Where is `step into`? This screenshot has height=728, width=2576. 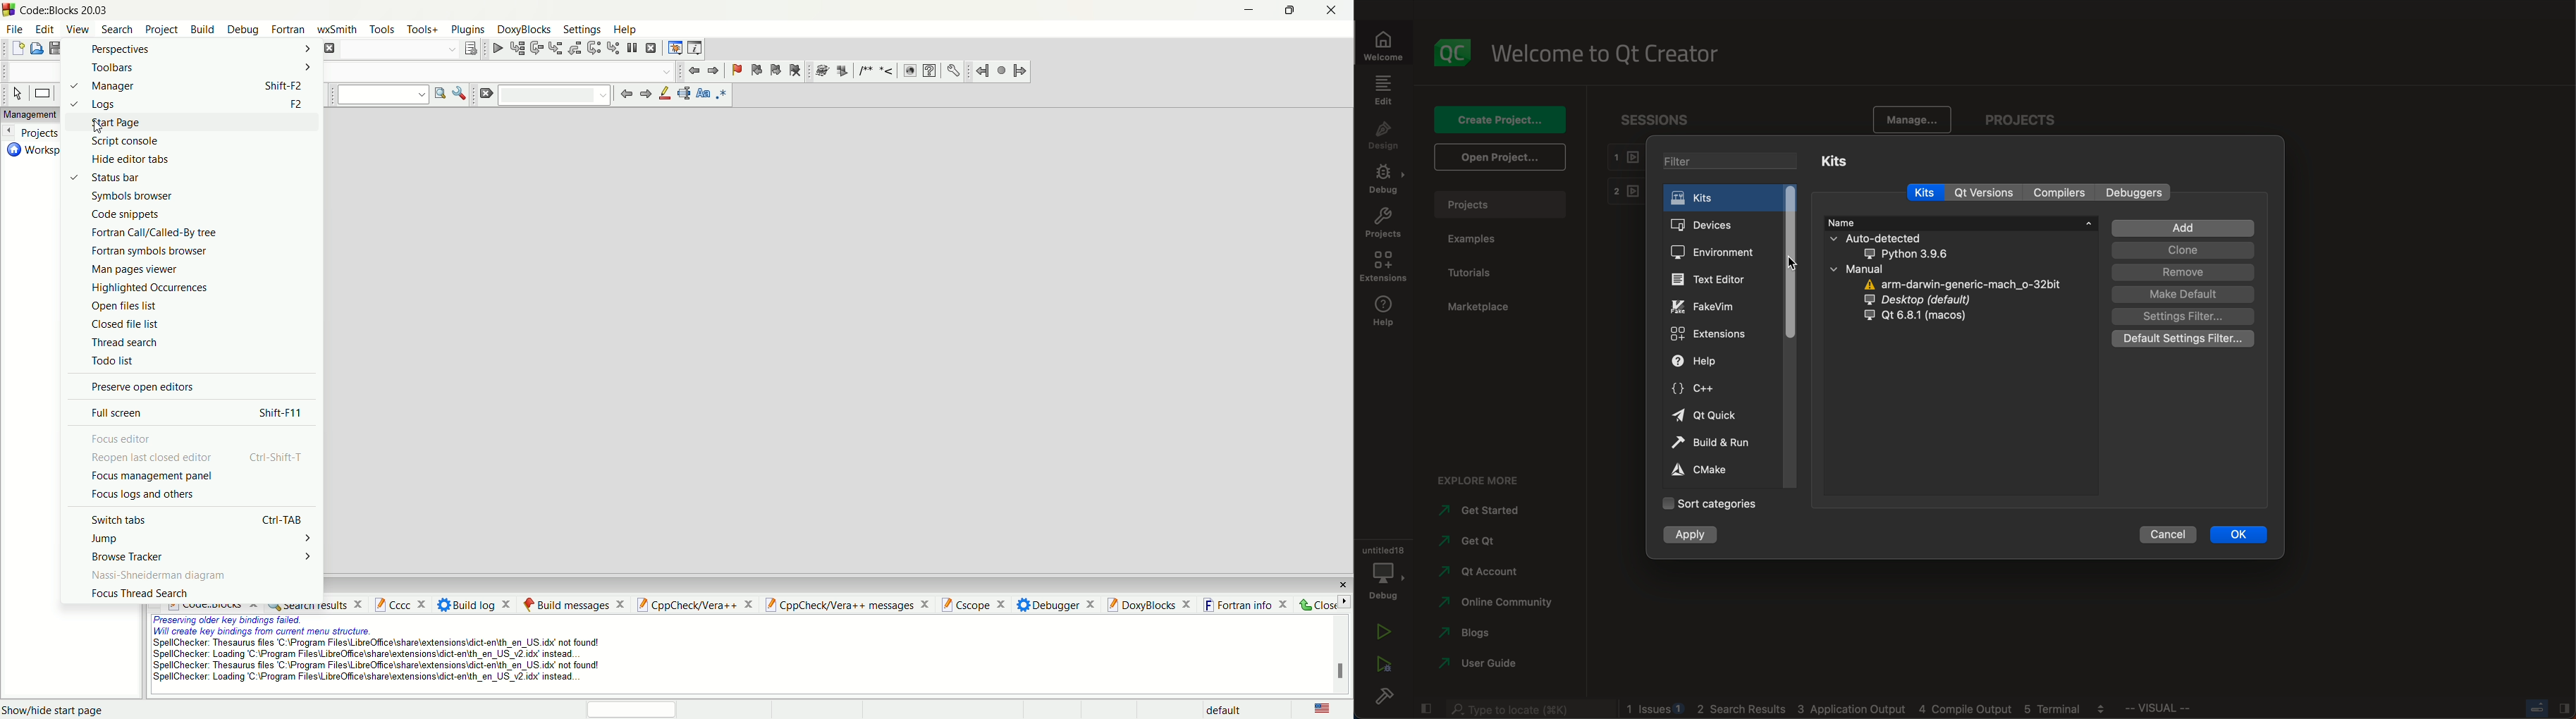 step into is located at coordinates (556, 50).